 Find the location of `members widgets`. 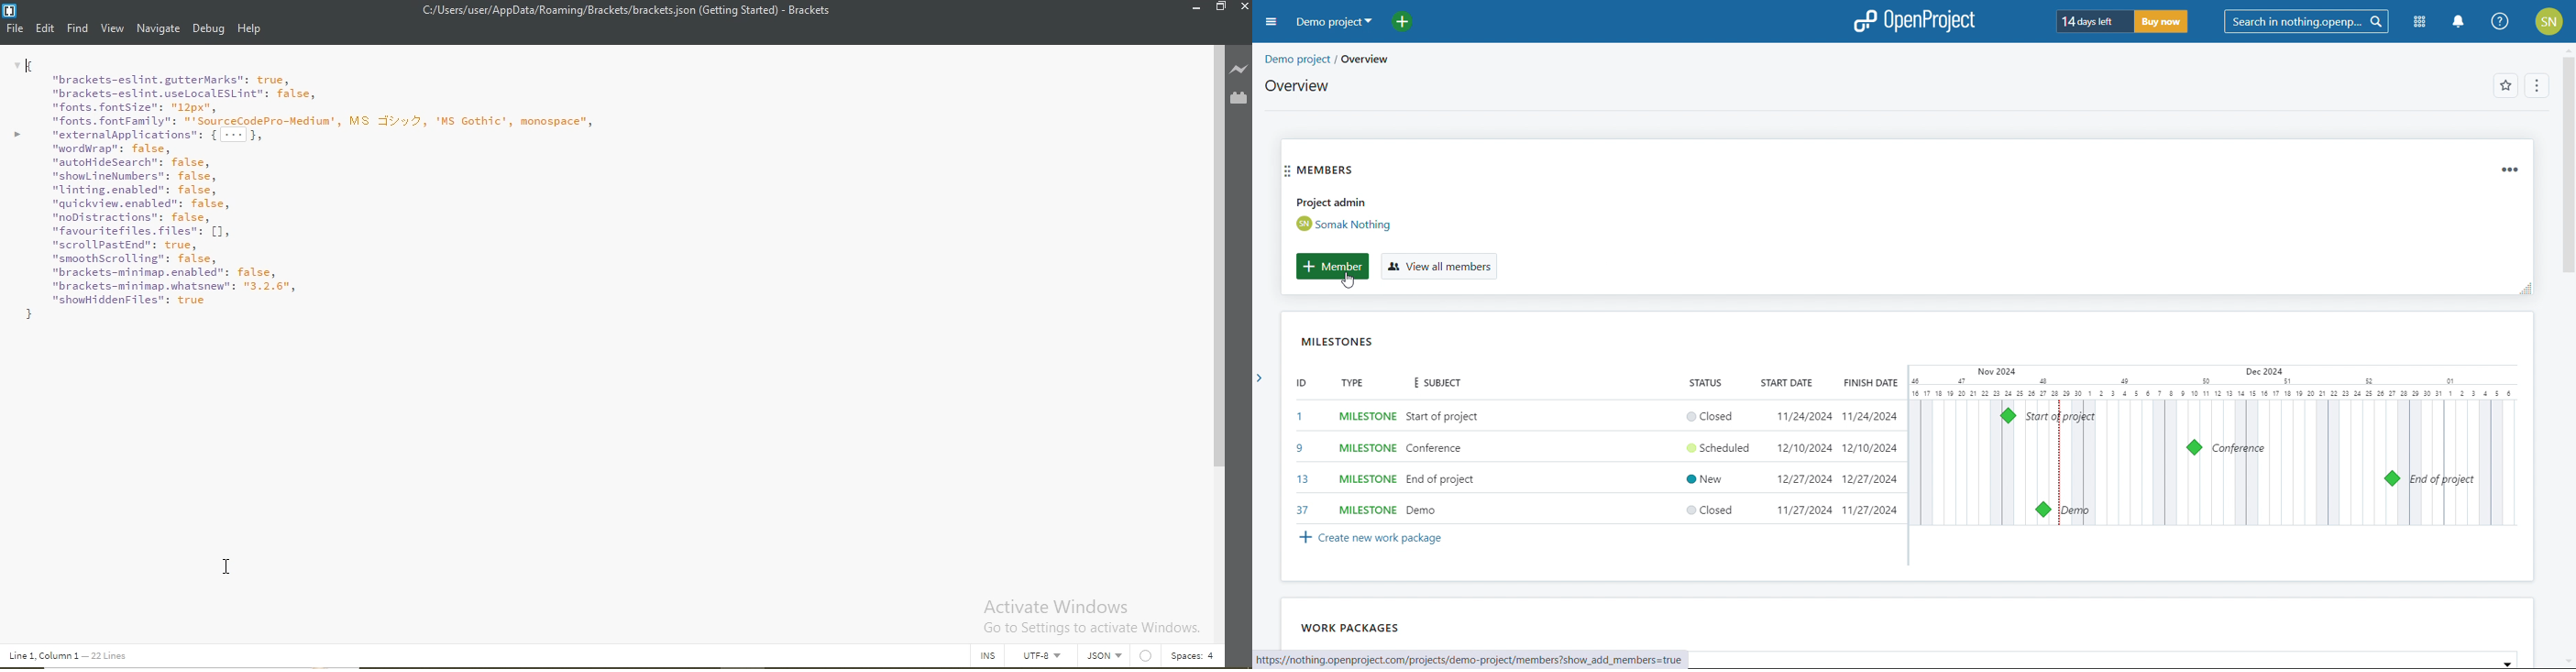

members widgets is located at coordinates (1330, 170).